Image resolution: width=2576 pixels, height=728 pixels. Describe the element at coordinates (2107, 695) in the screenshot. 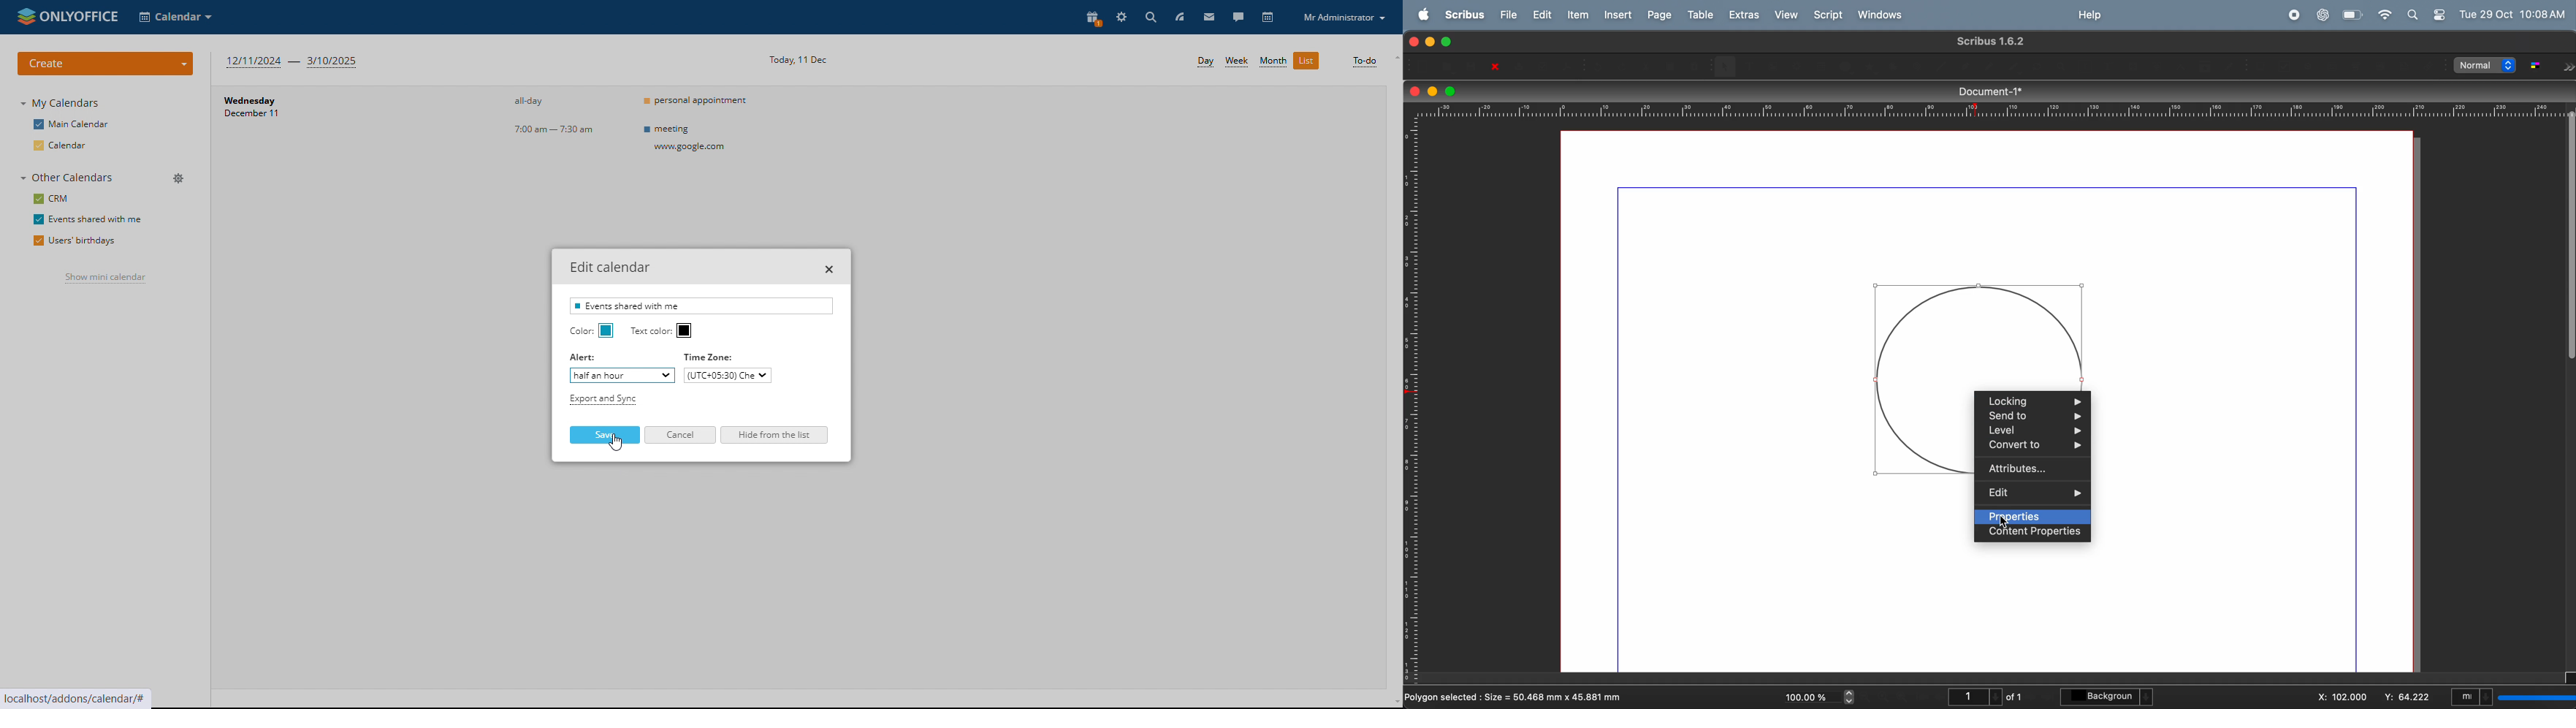

I see `background` at that location.